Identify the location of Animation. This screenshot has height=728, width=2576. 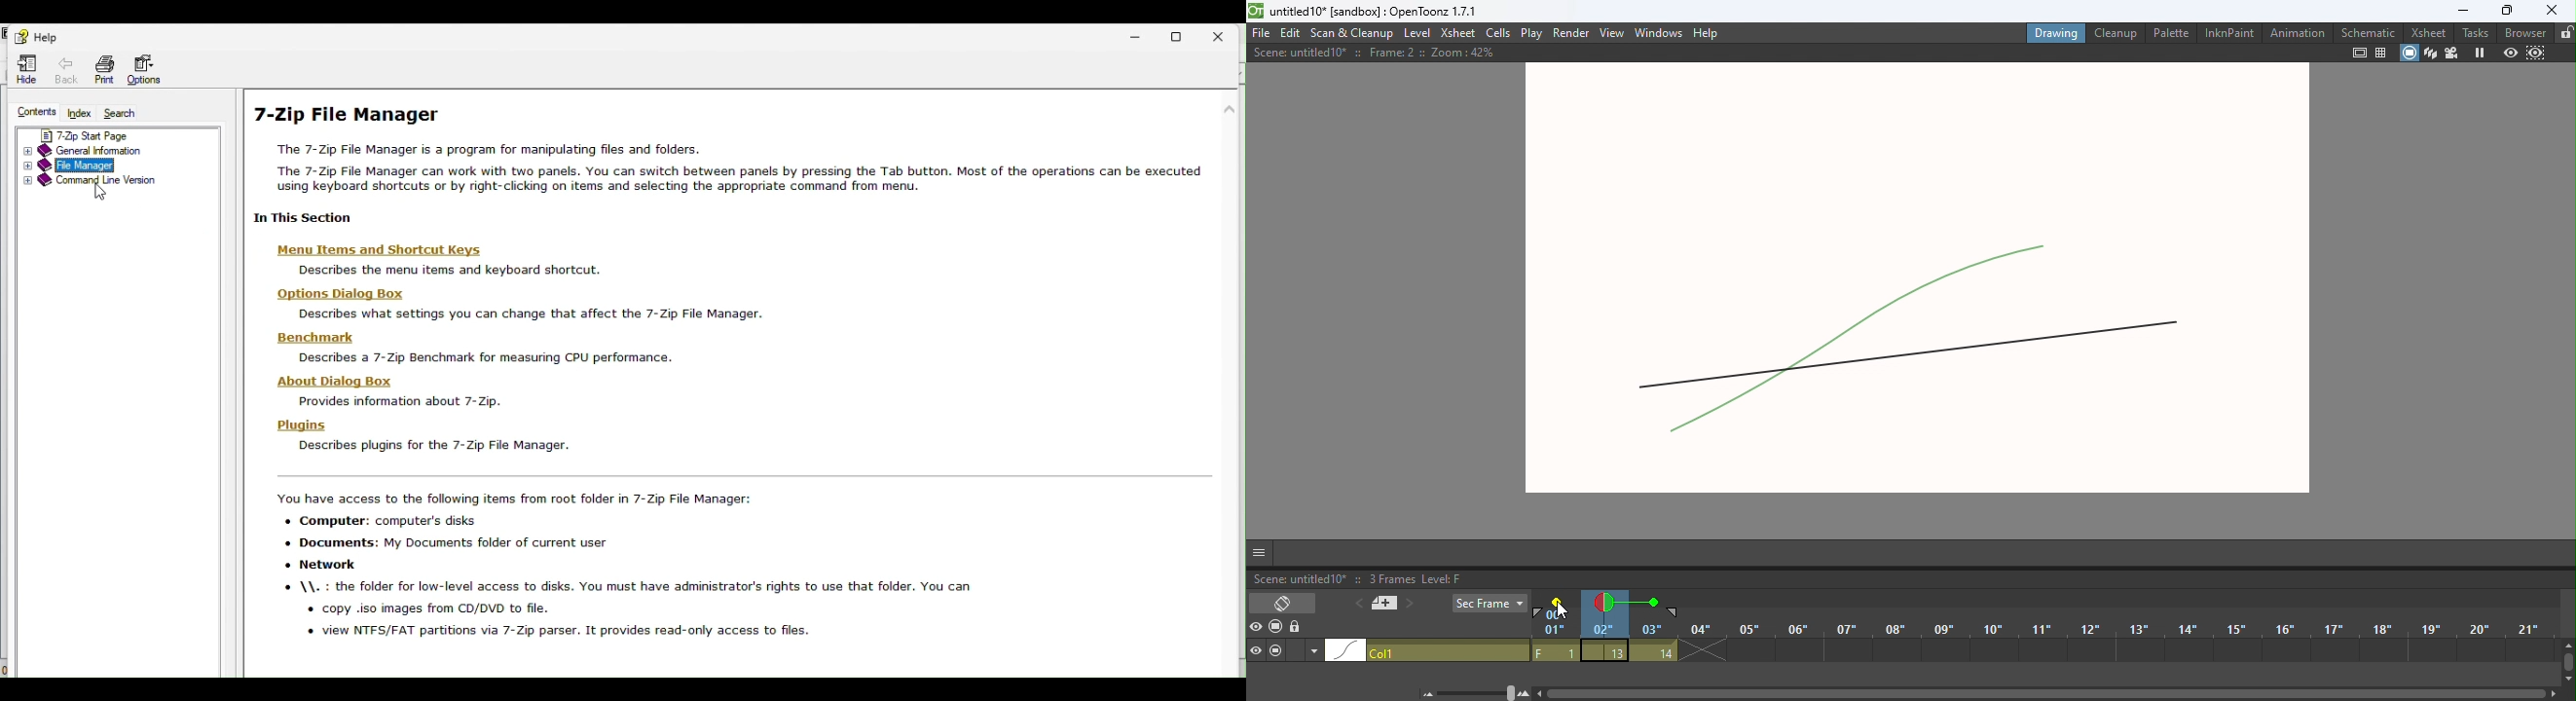
(2295, 33).